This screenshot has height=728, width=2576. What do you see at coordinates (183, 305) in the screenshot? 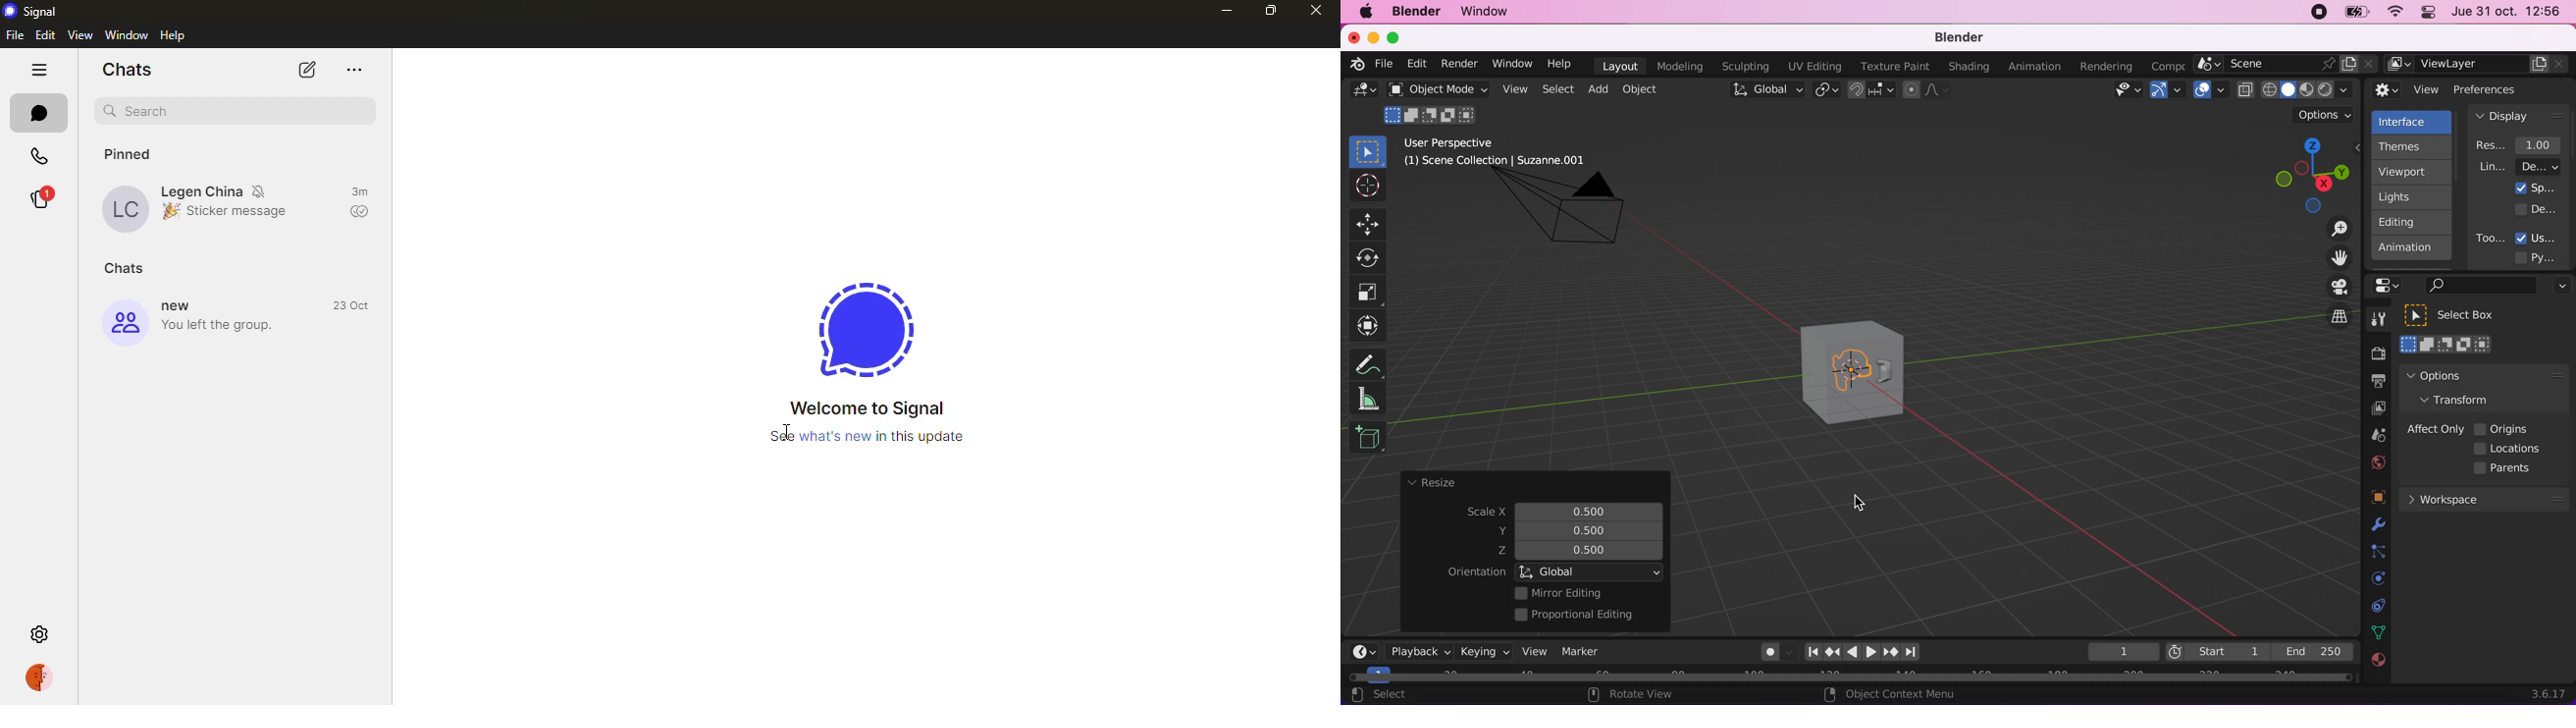
I see `new` at bounding box center [183, 305].